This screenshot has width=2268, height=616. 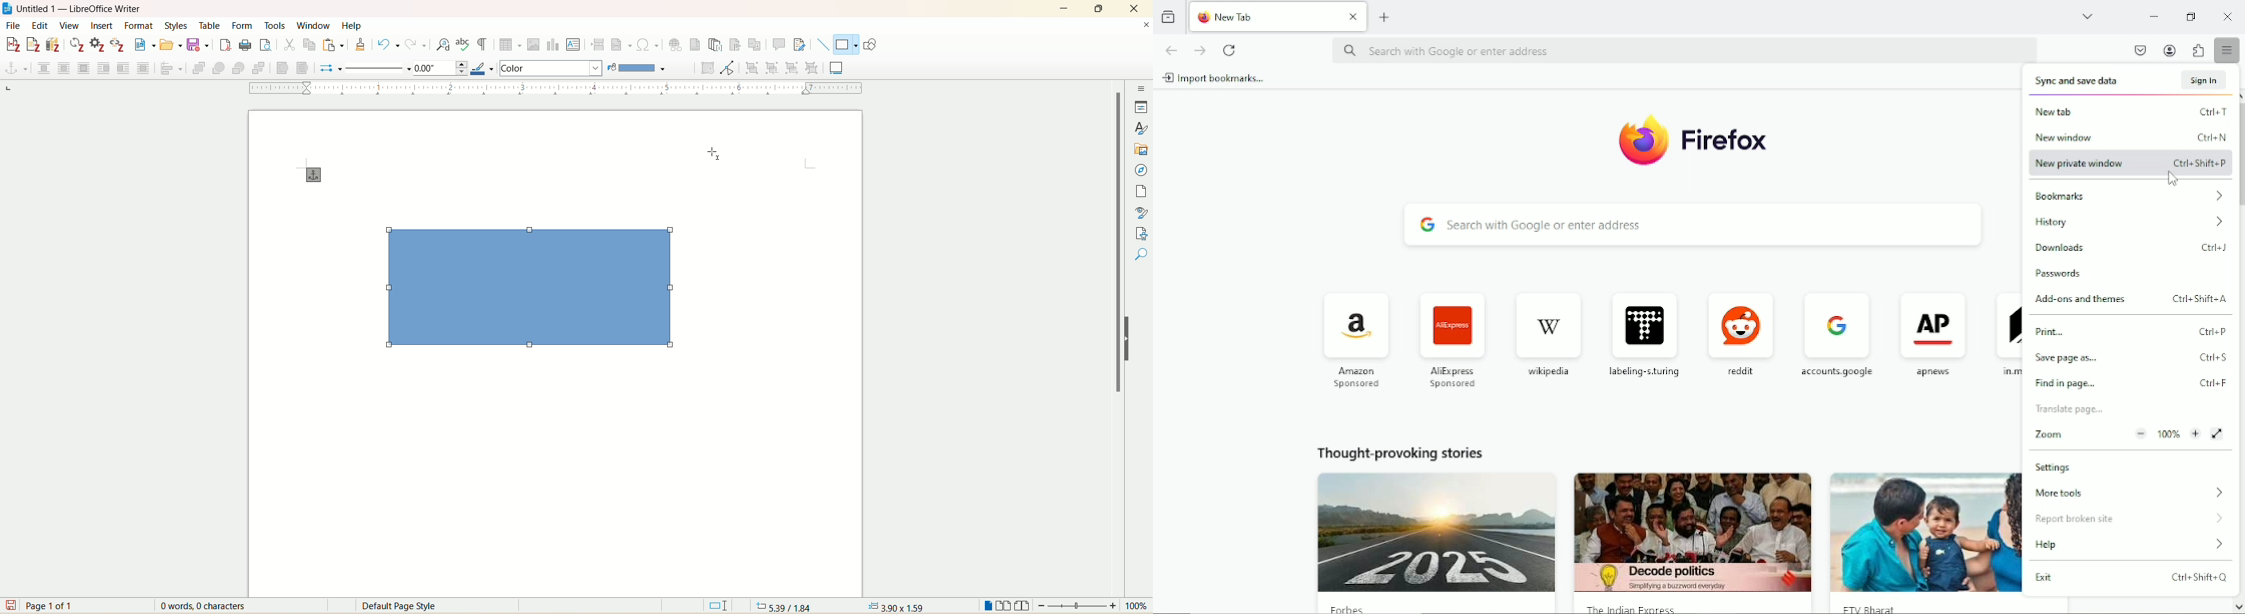 What do you see at coordinates (2131, 385) in the screenshot?
I see `find in page` at bounding box center [2131, 385].